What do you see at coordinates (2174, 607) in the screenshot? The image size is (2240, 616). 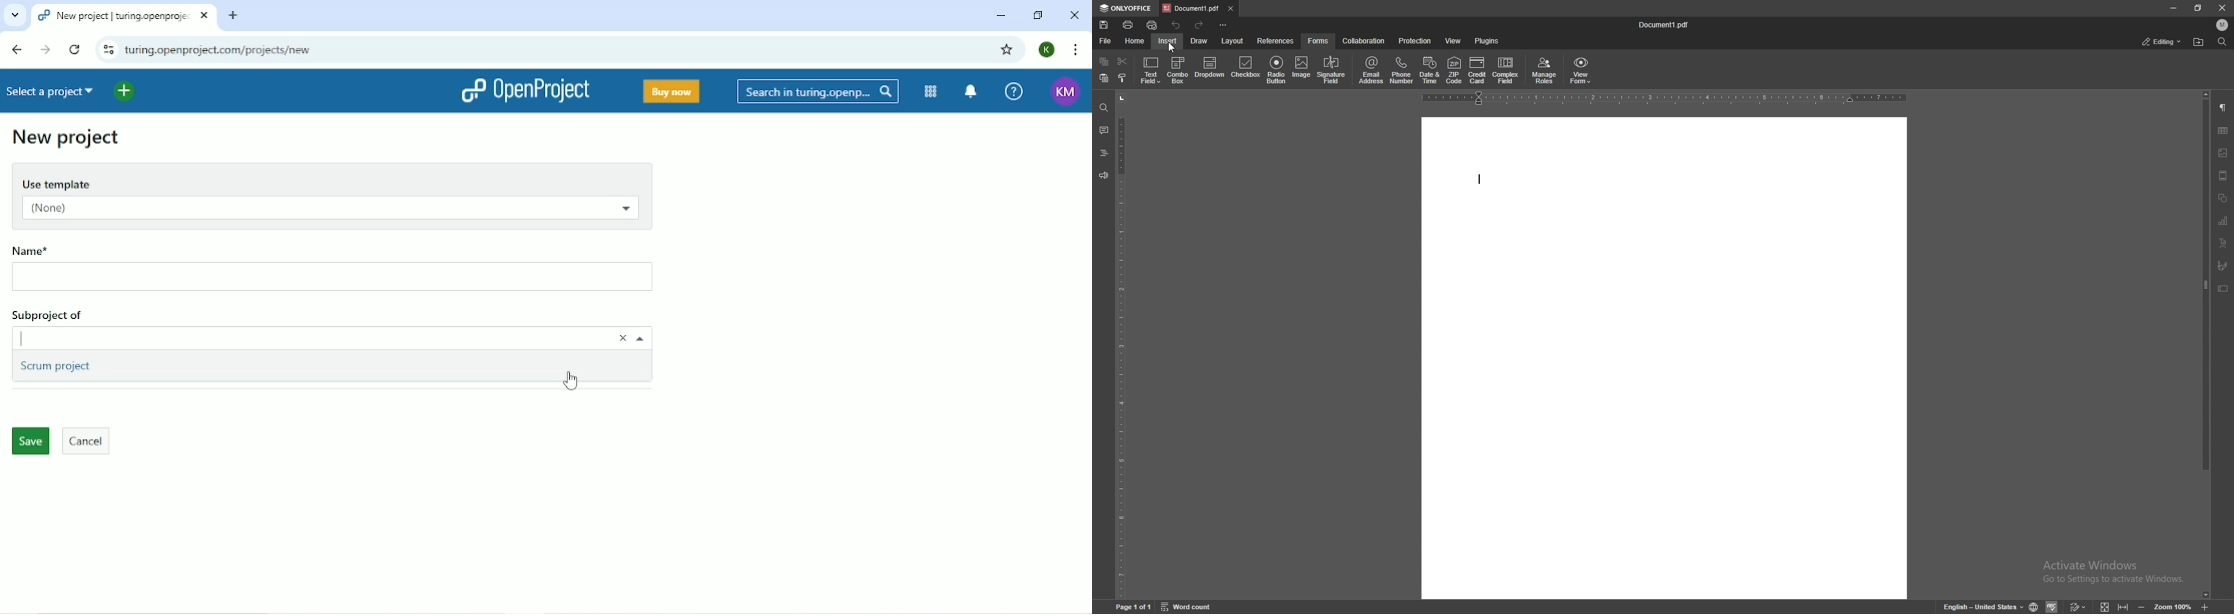 I see `zoom` at bounding box center [2174, 607].